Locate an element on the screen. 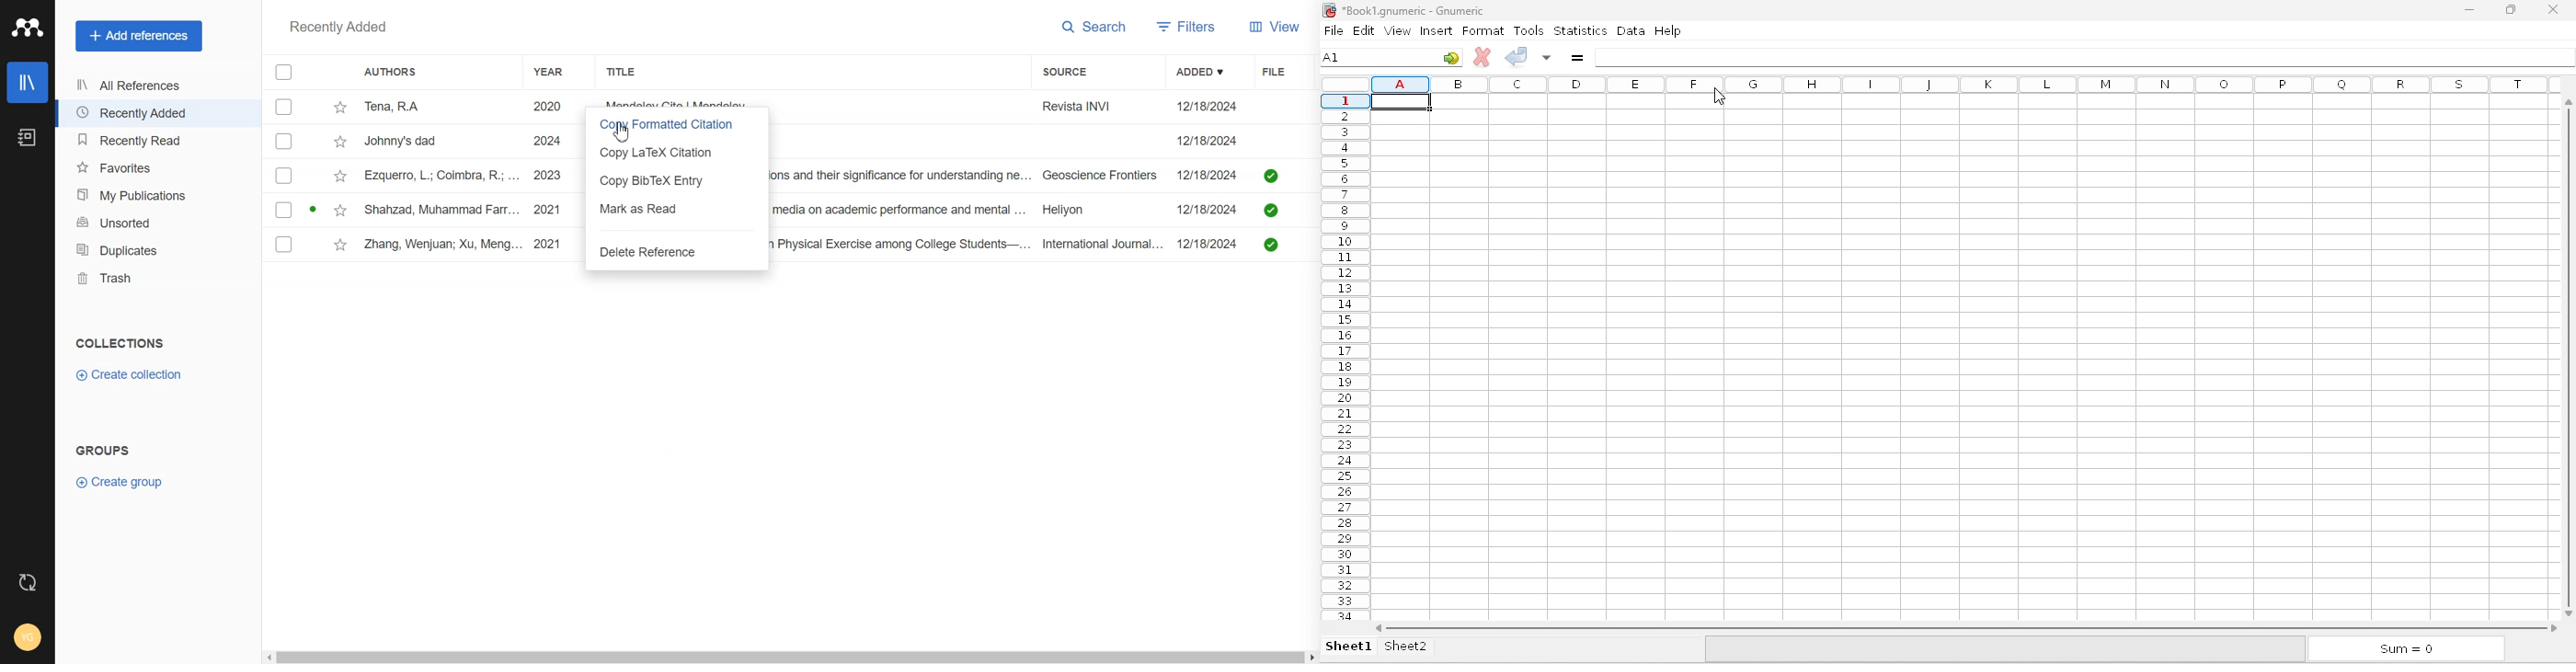 The image size is (2576, 672). 12/18/2024 is located at coordinates (1208, 140).